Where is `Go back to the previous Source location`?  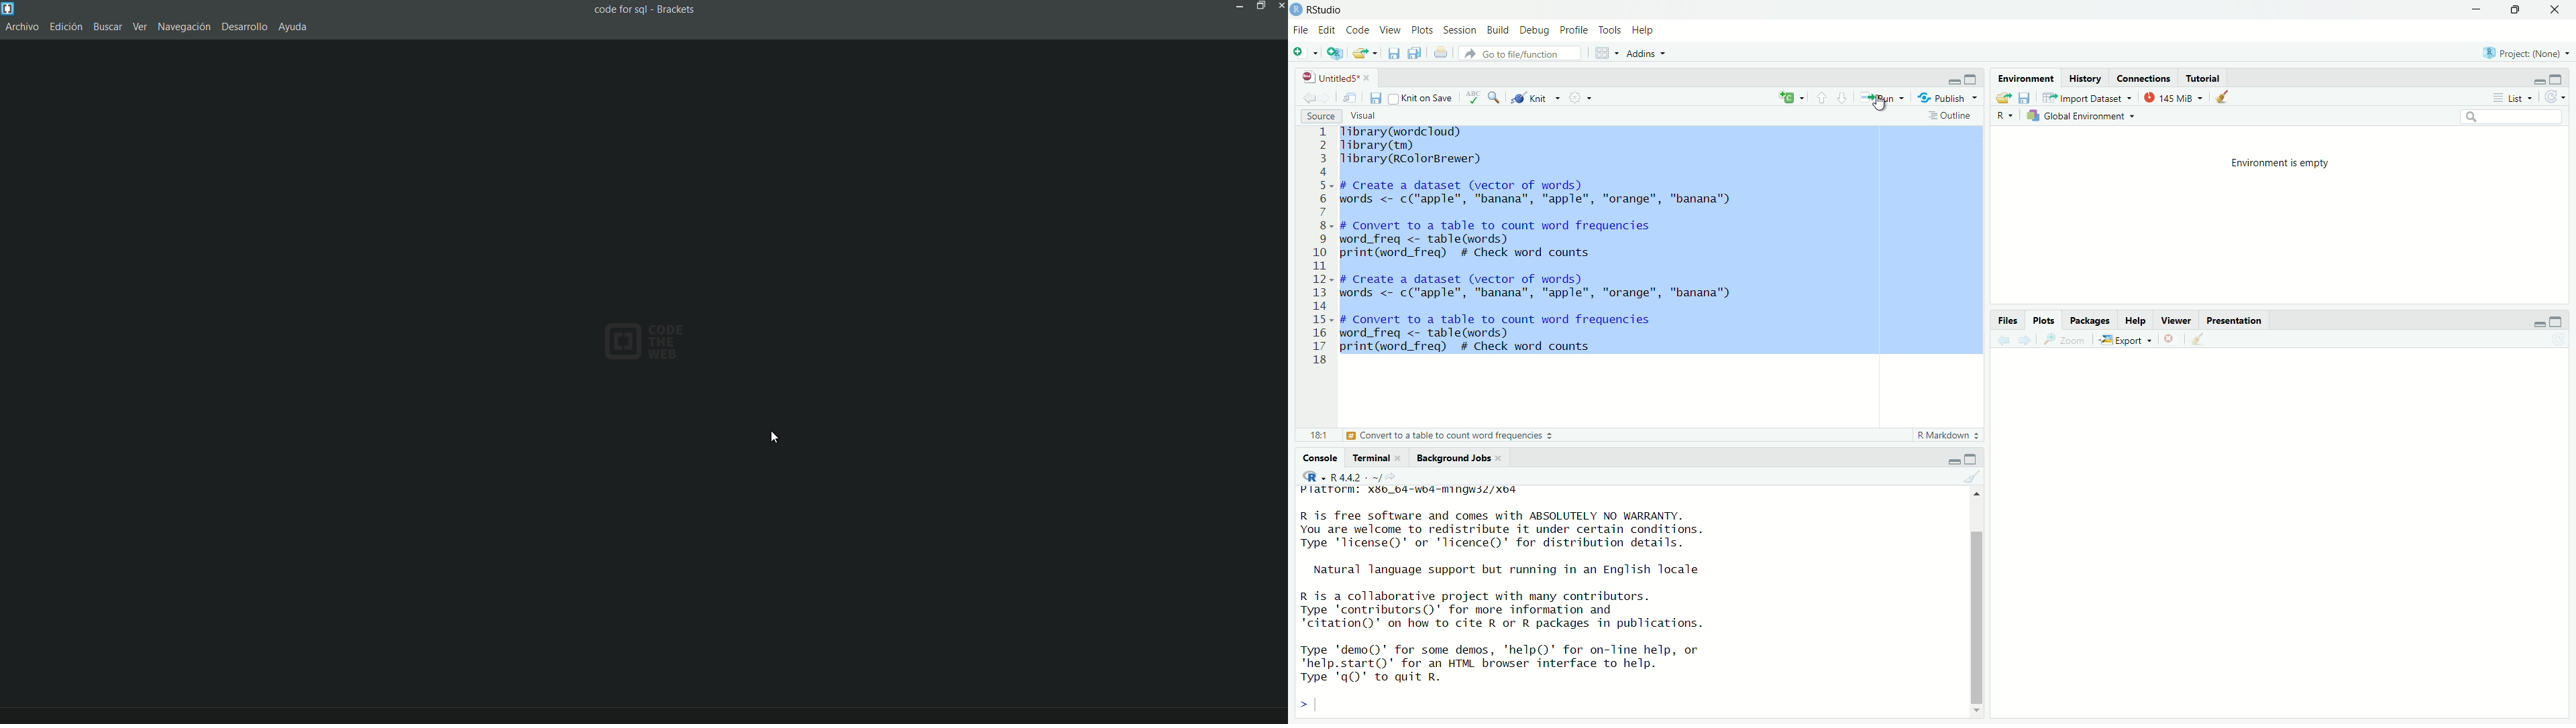 Go back to the previous Source location is located at coordinates (1308, 99).